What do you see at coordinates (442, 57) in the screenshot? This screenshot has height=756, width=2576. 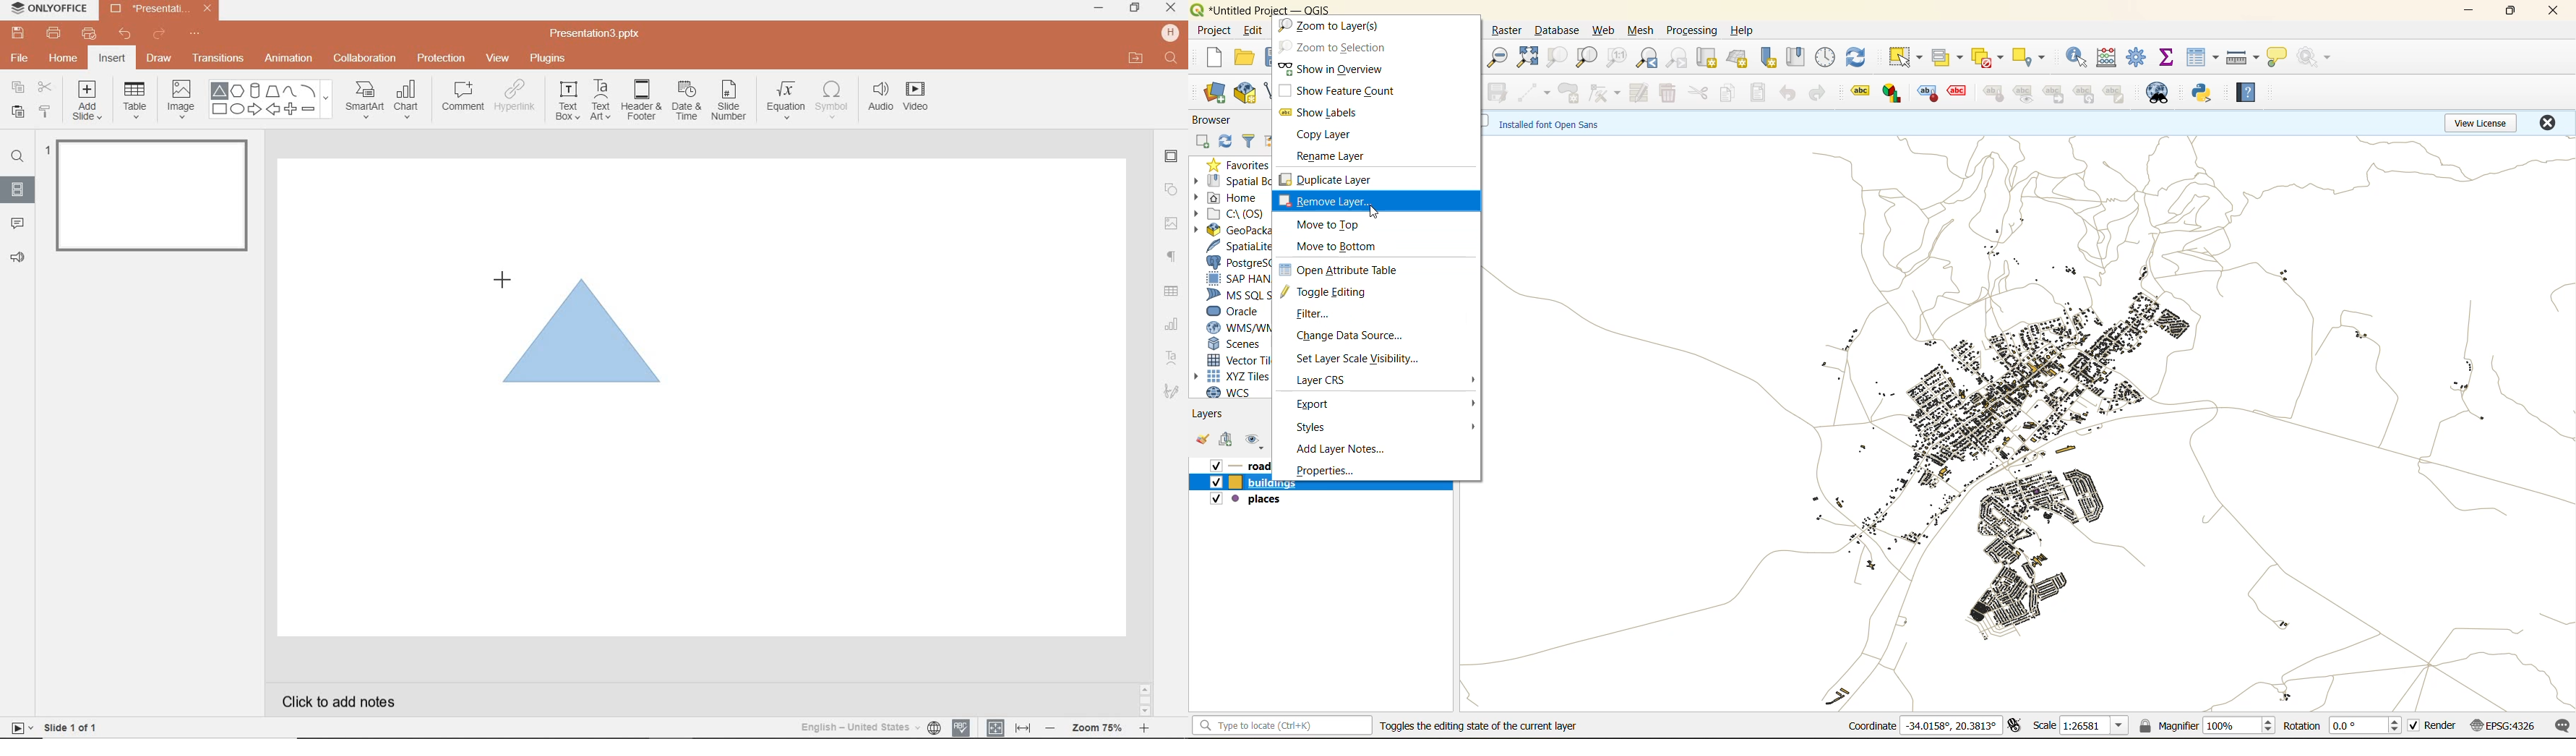 I see `PROTECTION` at bounding box center [442, 57].